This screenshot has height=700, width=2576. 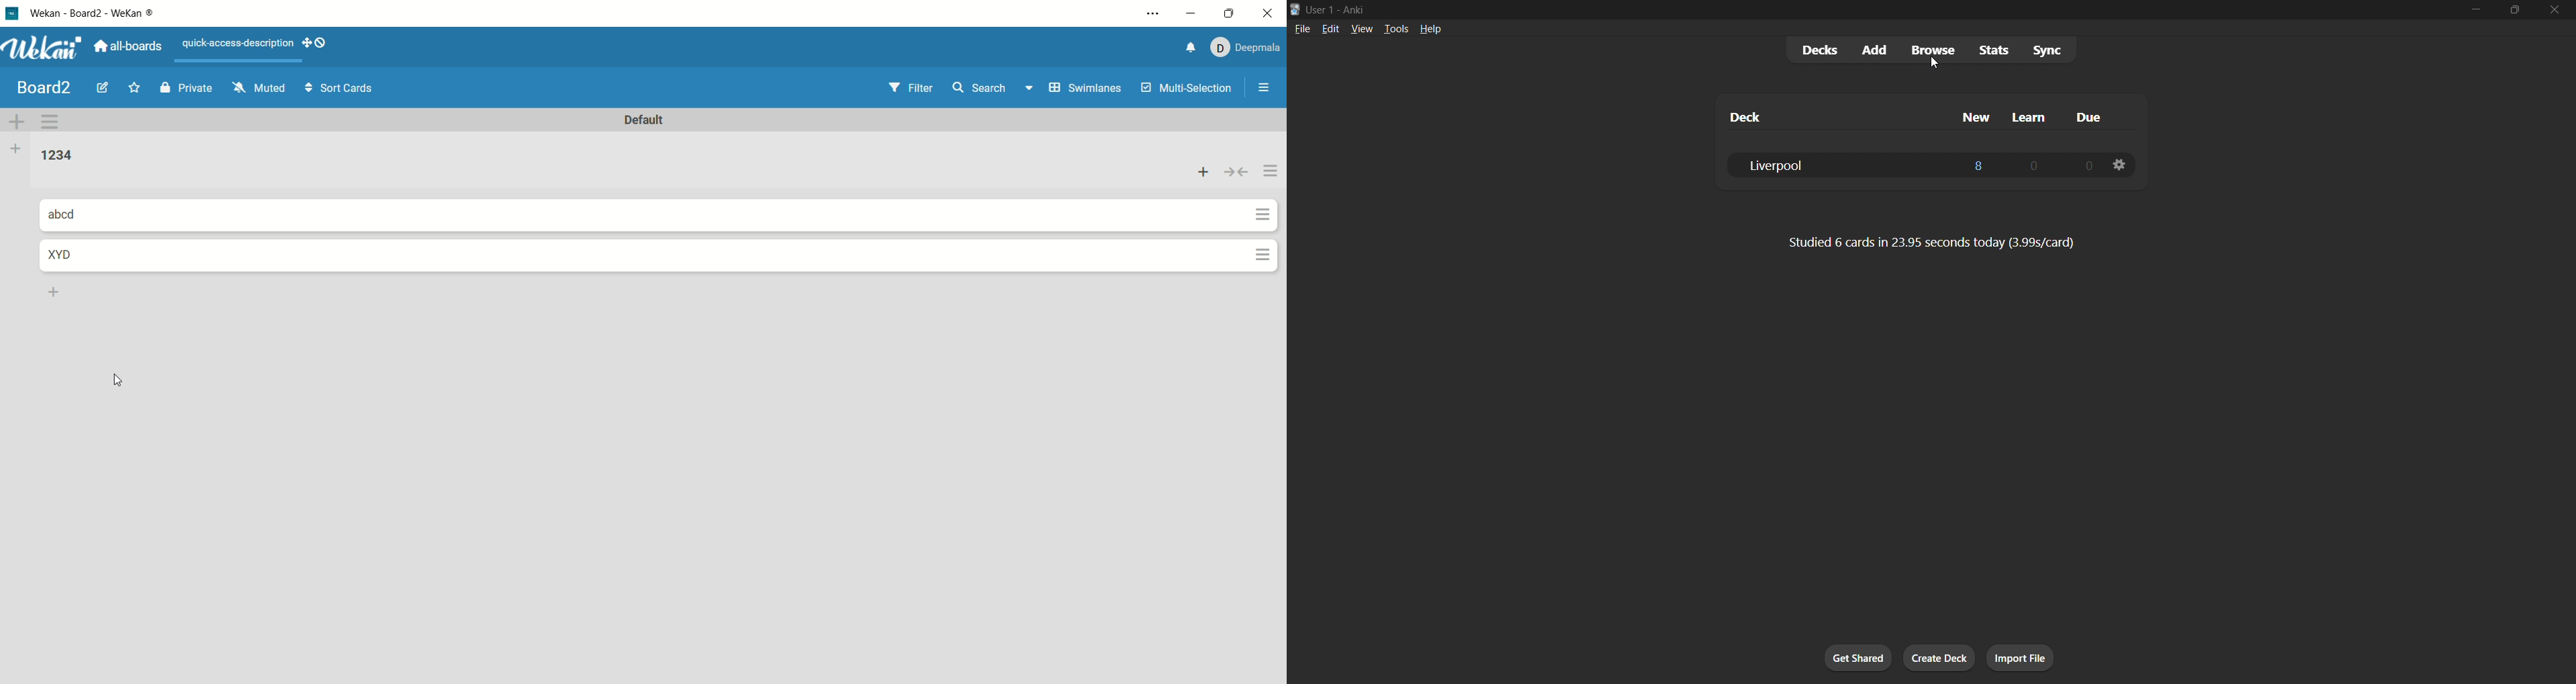 I want to click on actions, so click(x=1263, y=257).